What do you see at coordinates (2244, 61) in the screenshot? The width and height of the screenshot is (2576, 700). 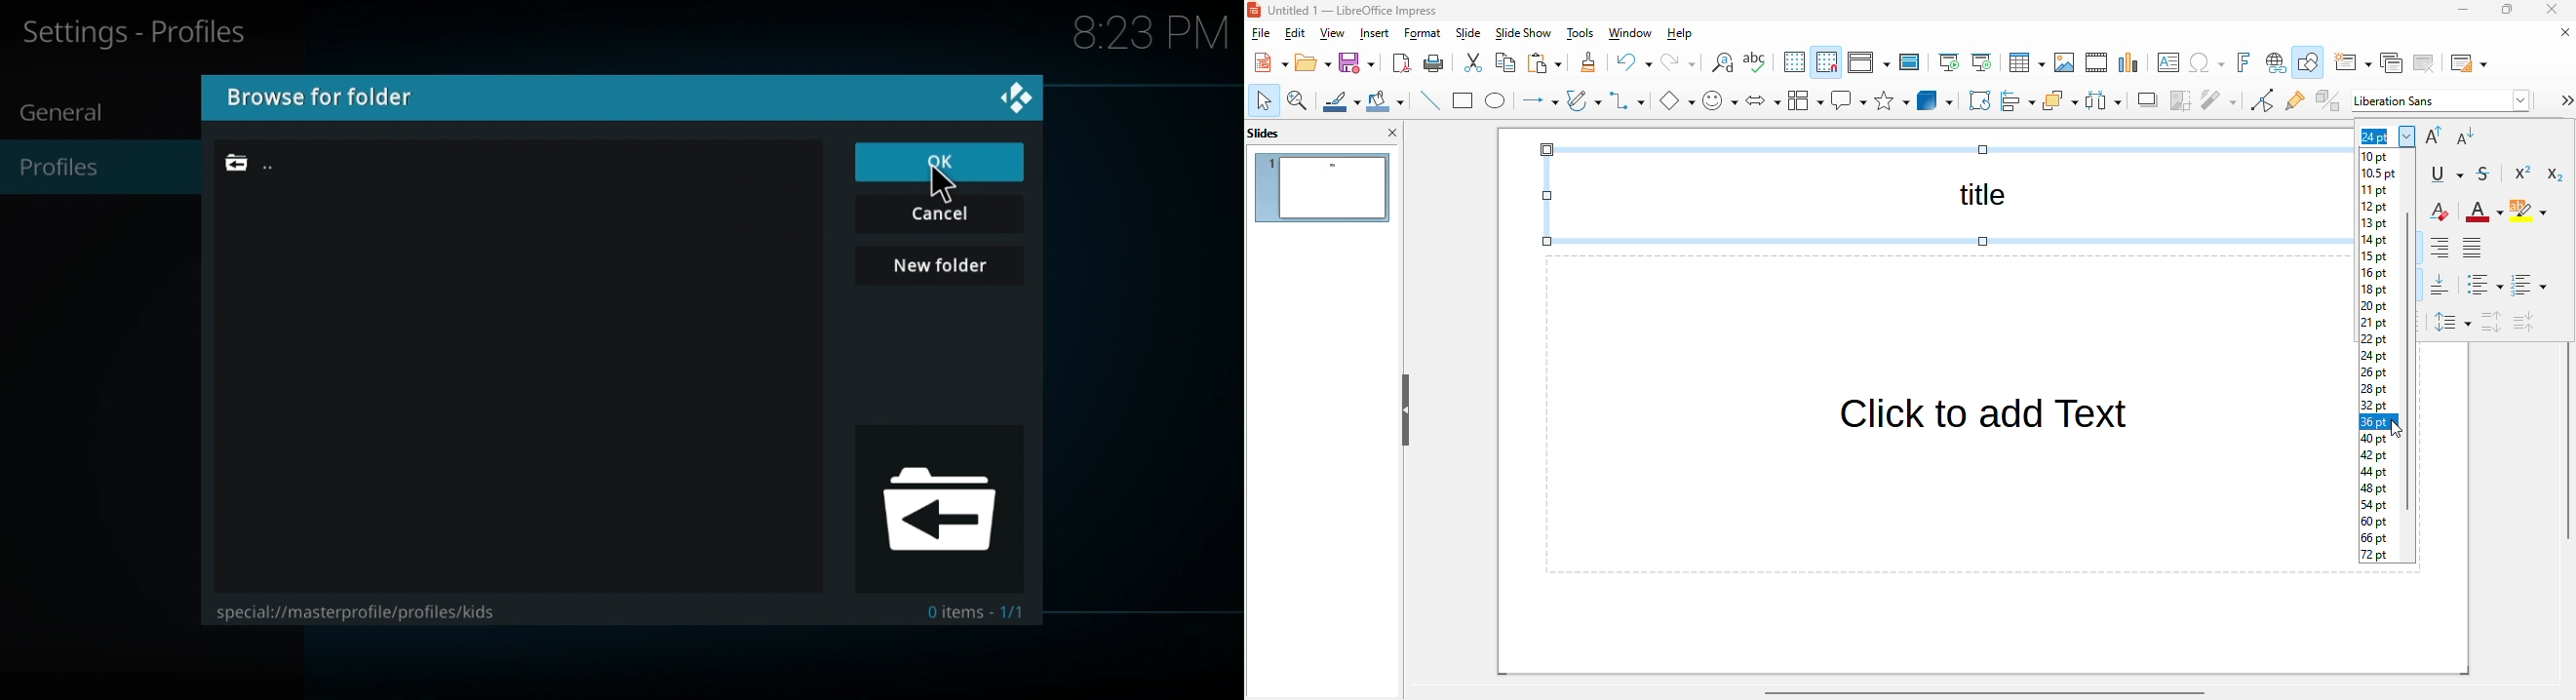 I see `insert fontwork text` at bounding box center [2244, 61].